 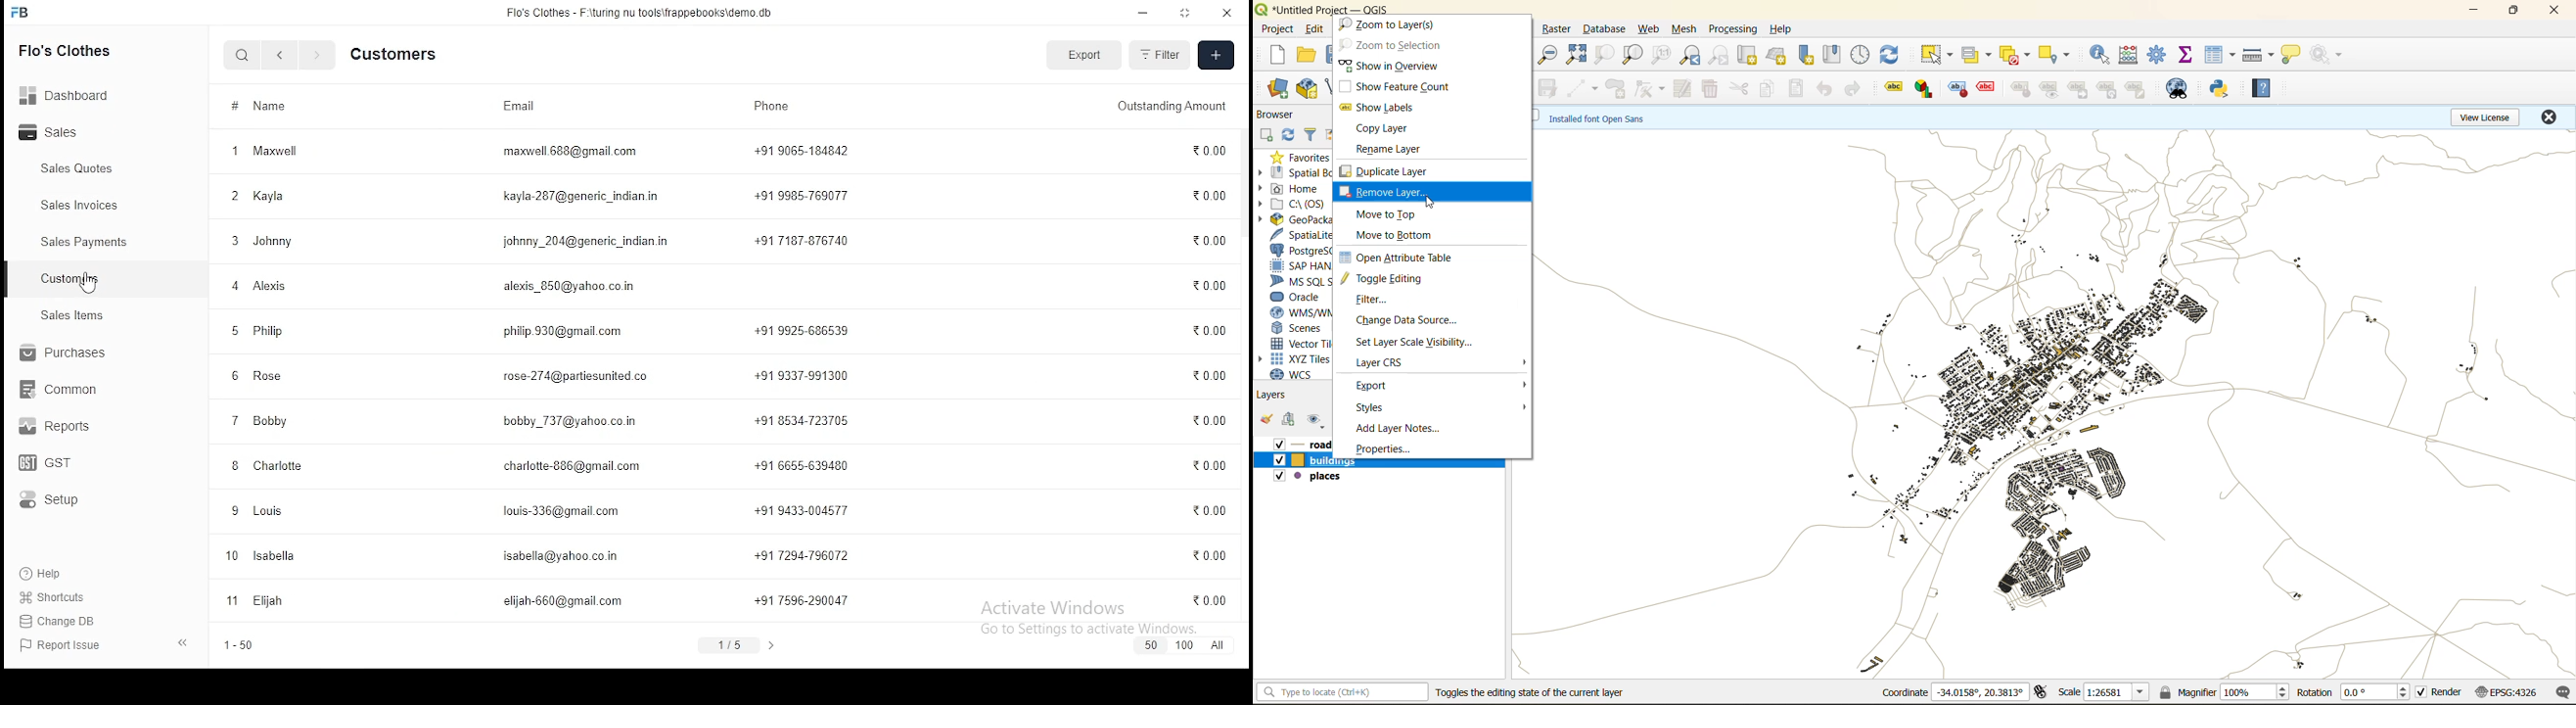 I want to click on zoom to legends, so click(x=1403, y=26).